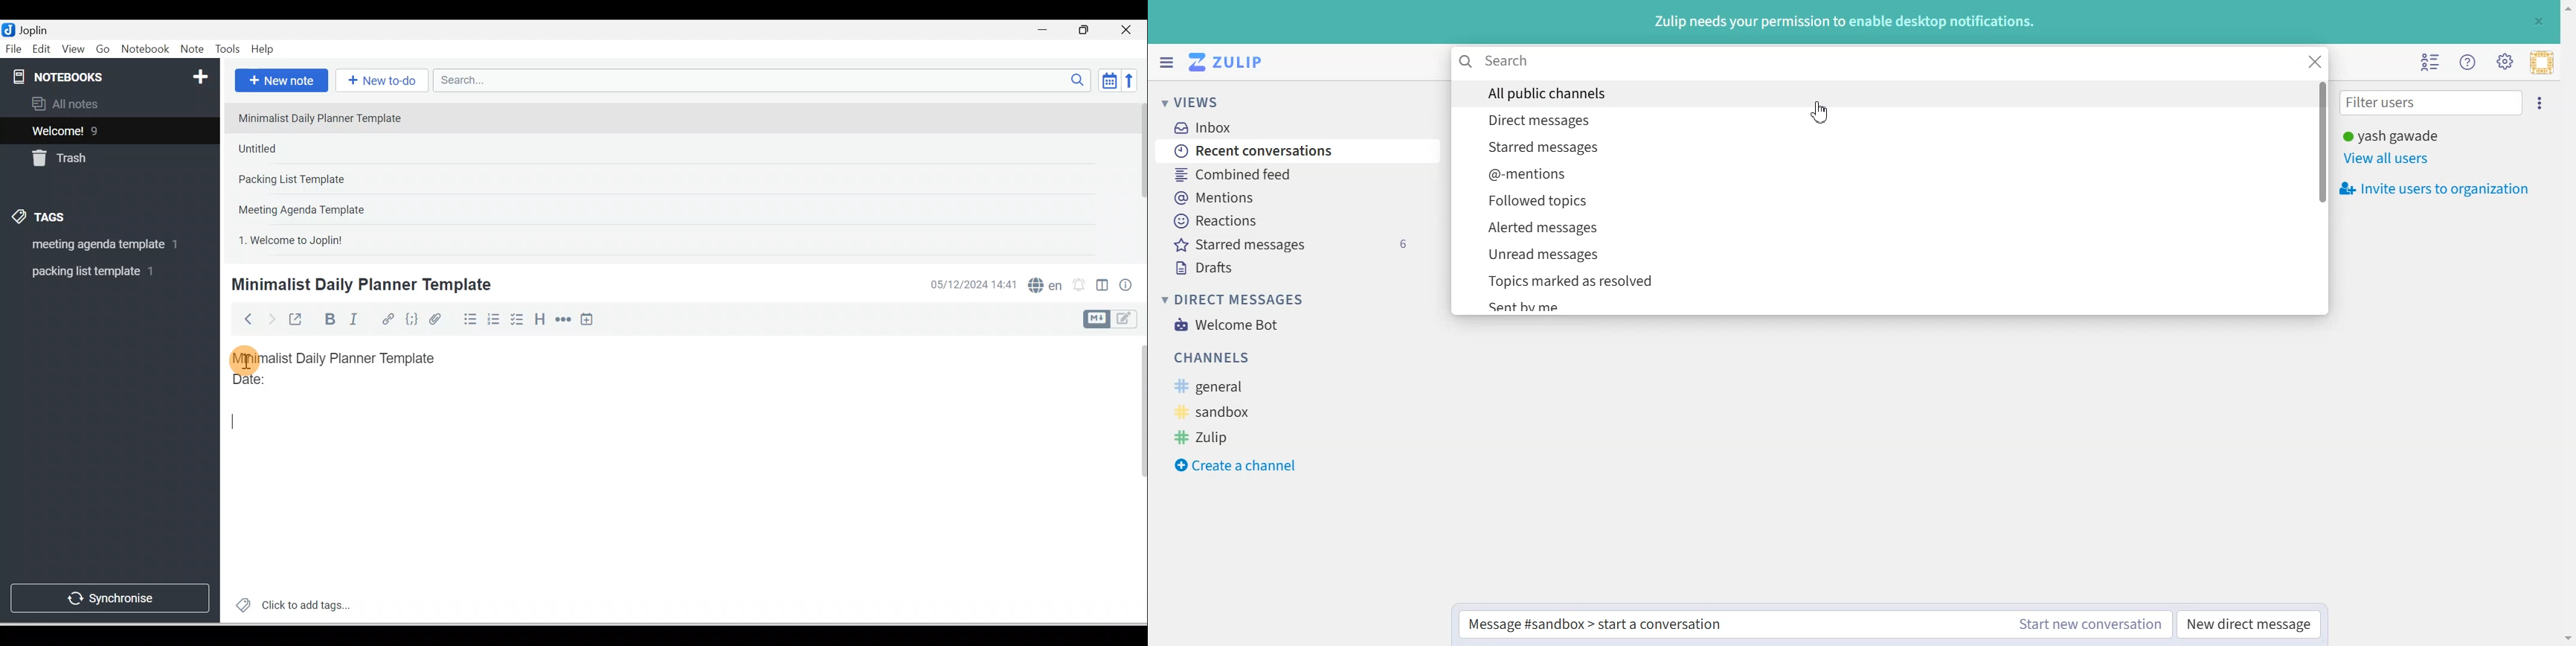  What do you see at coordinates (2542, 63) in the screenshot?
I see `Personal Menu` at bounding box center [2542, 63].